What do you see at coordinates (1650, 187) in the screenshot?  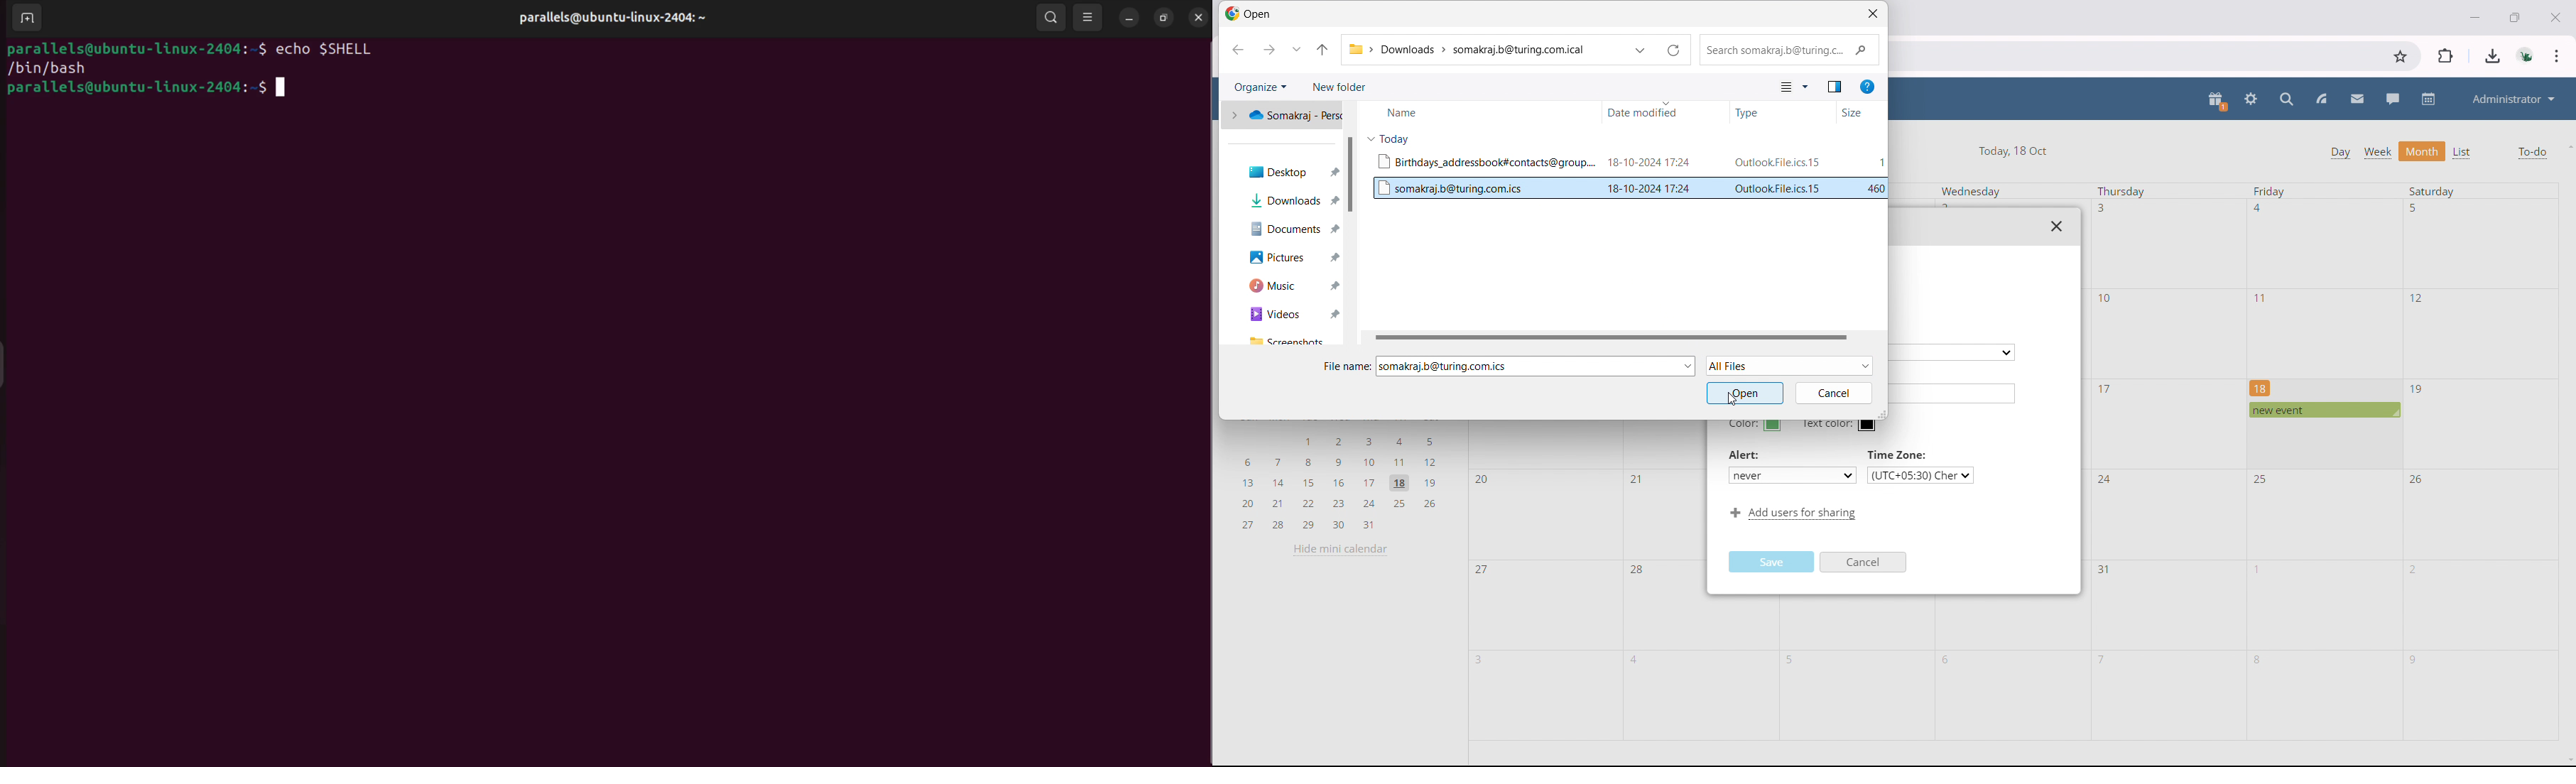 I see `18-10-2024 17:24` at bounding box center [1650, 187].